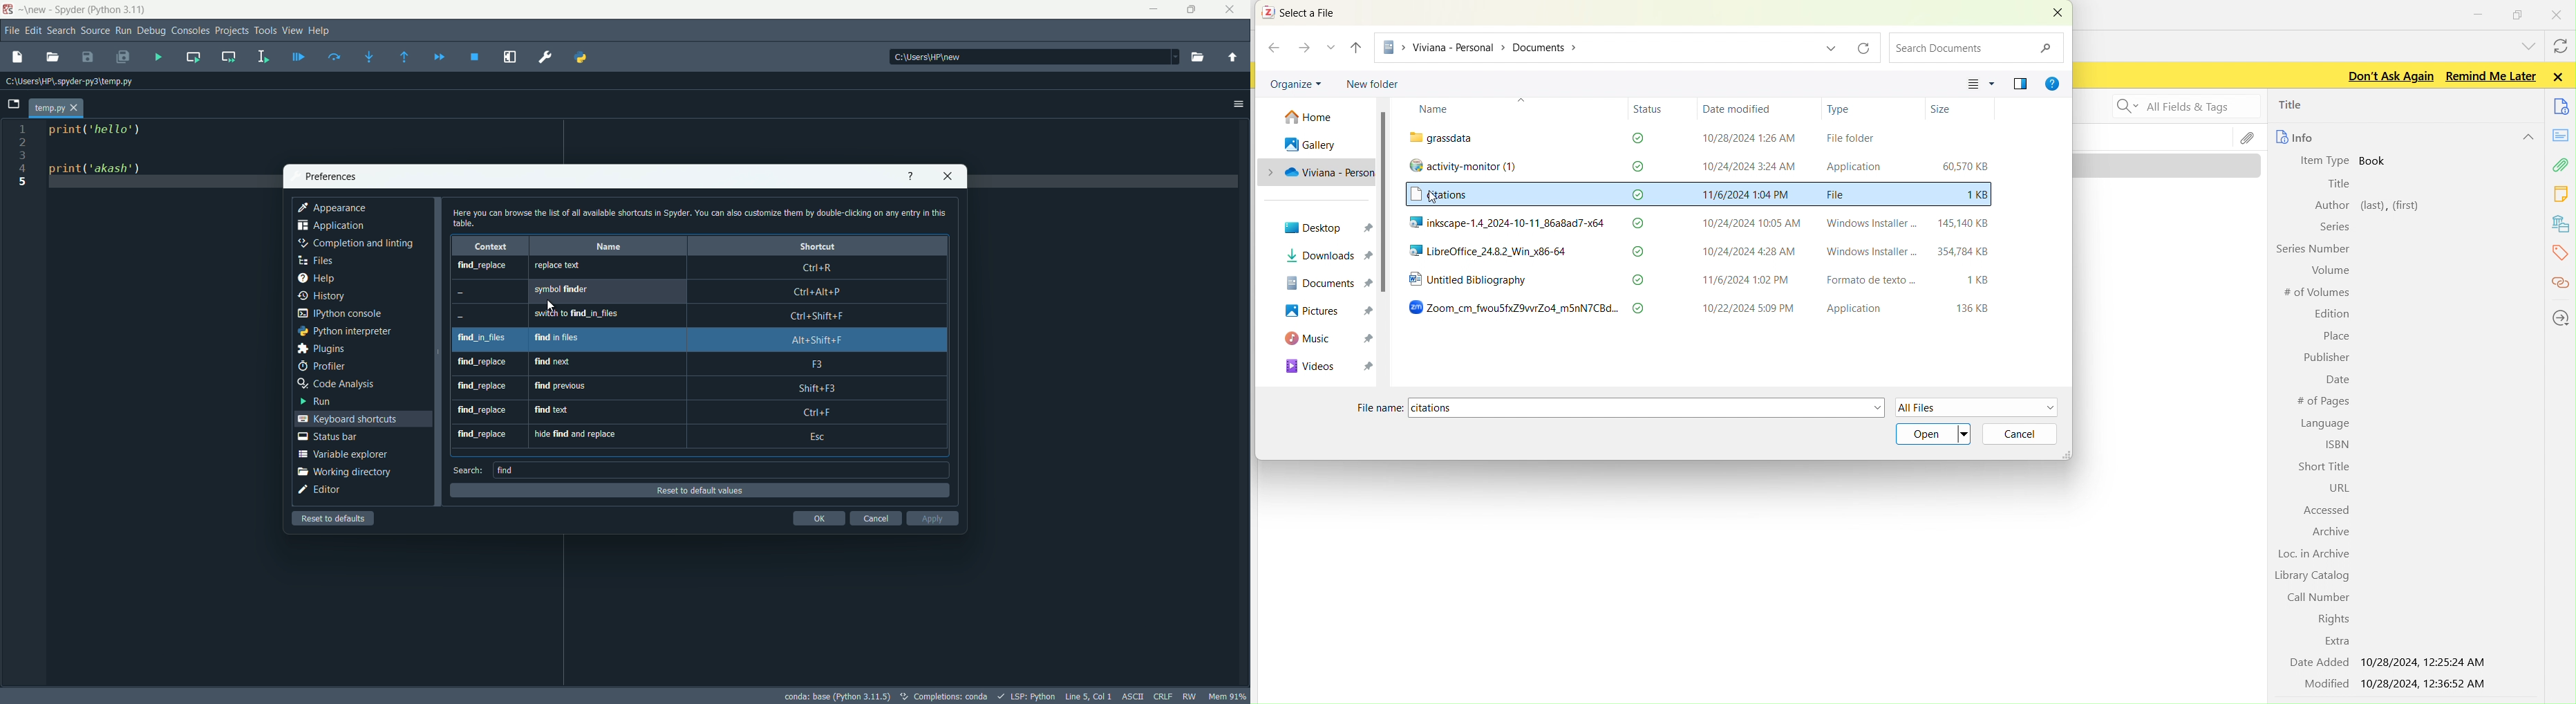  Describe the element at coordinates (18, 59) in the screenshot. I see `new file` at that location.